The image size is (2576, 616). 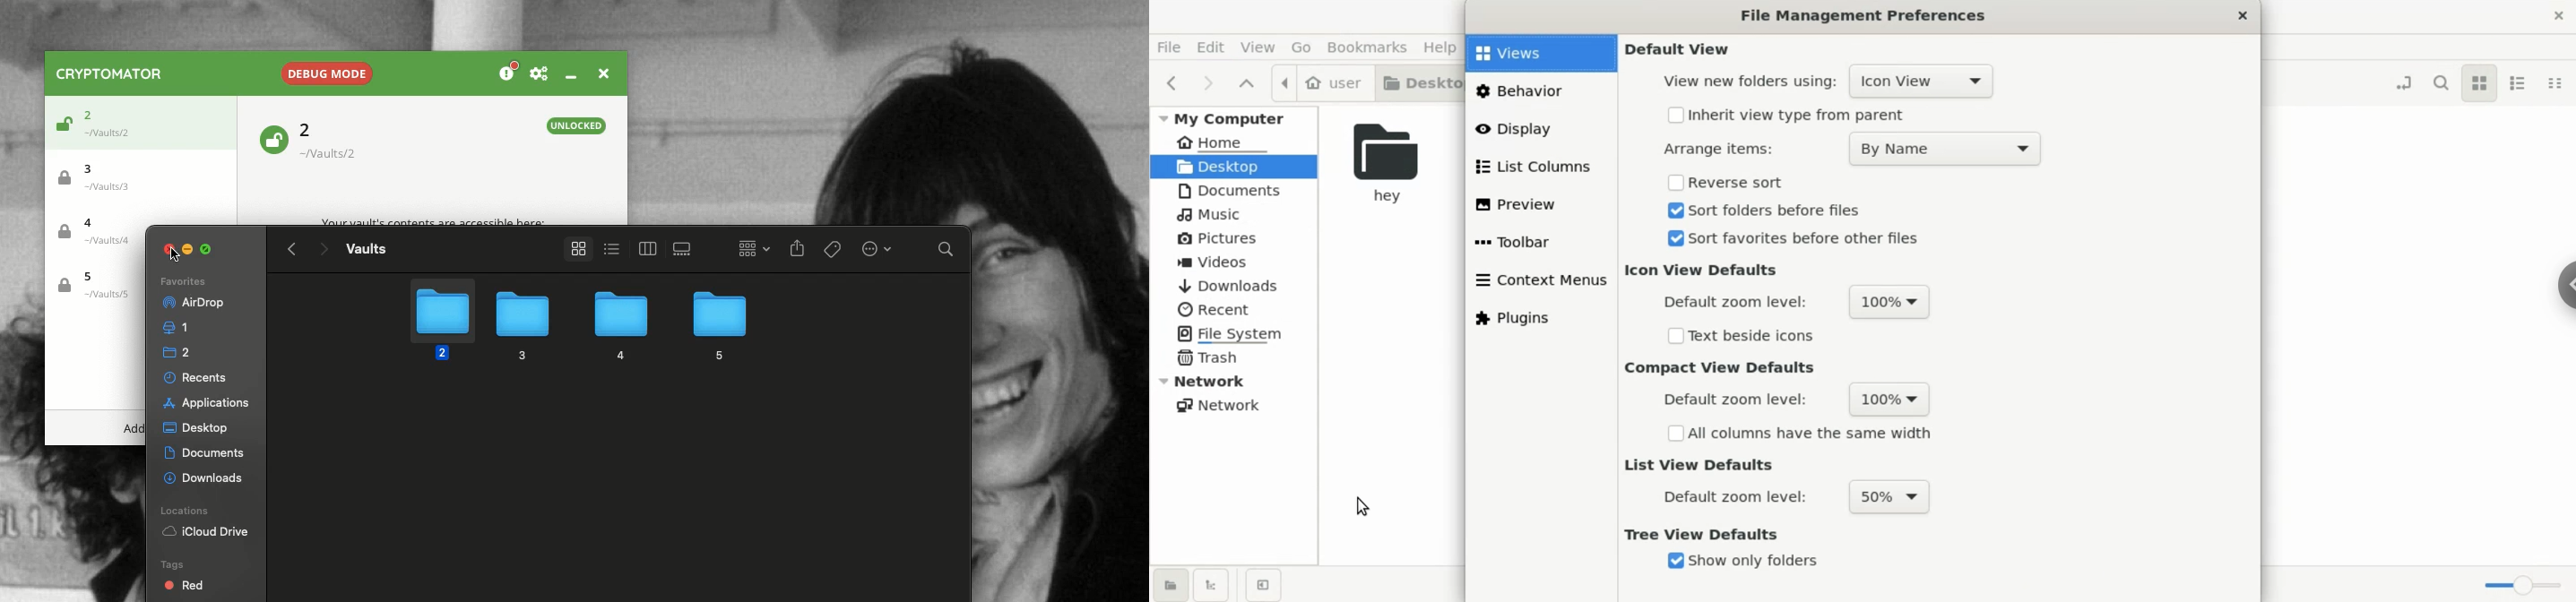 What do you see at coordinates (338, 141) in the screenshot?
I see `Vault 2` at bounding box center [338, 141].